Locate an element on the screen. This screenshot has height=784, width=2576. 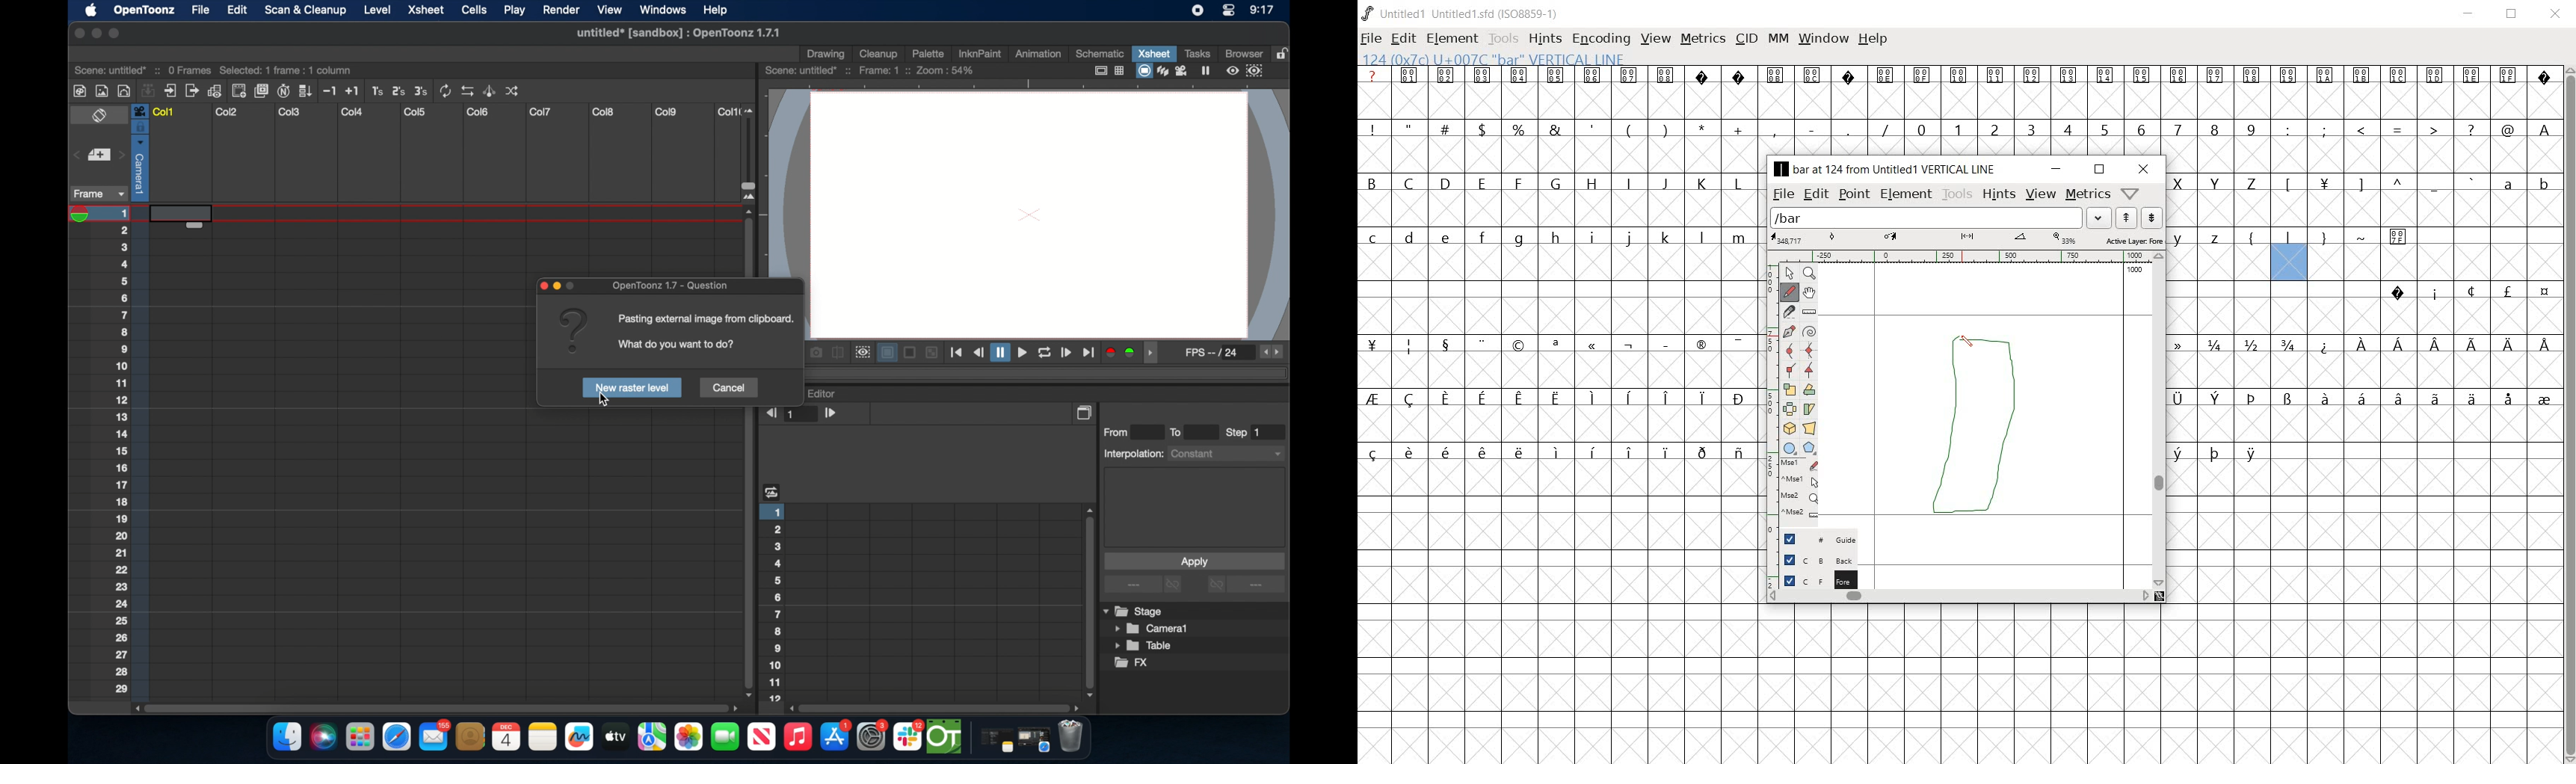
contacts is located at coordinates (471, 736).